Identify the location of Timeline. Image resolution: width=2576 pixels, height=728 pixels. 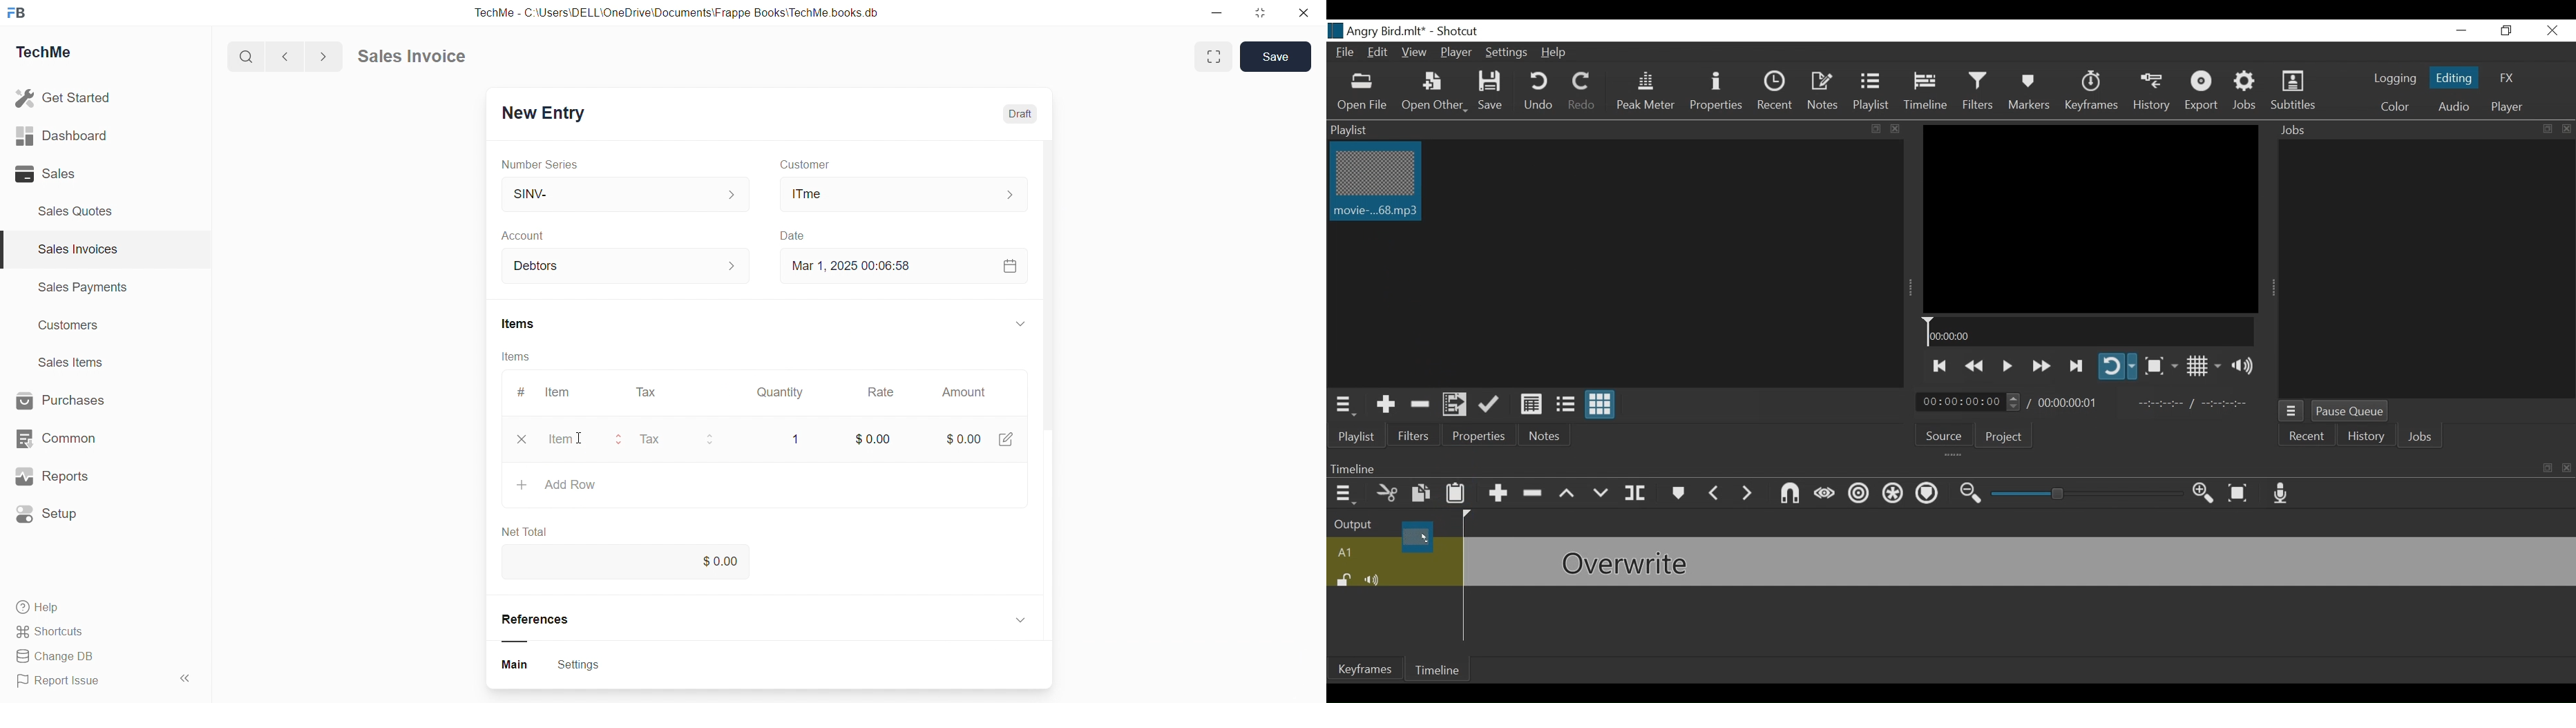
(1926, 91).